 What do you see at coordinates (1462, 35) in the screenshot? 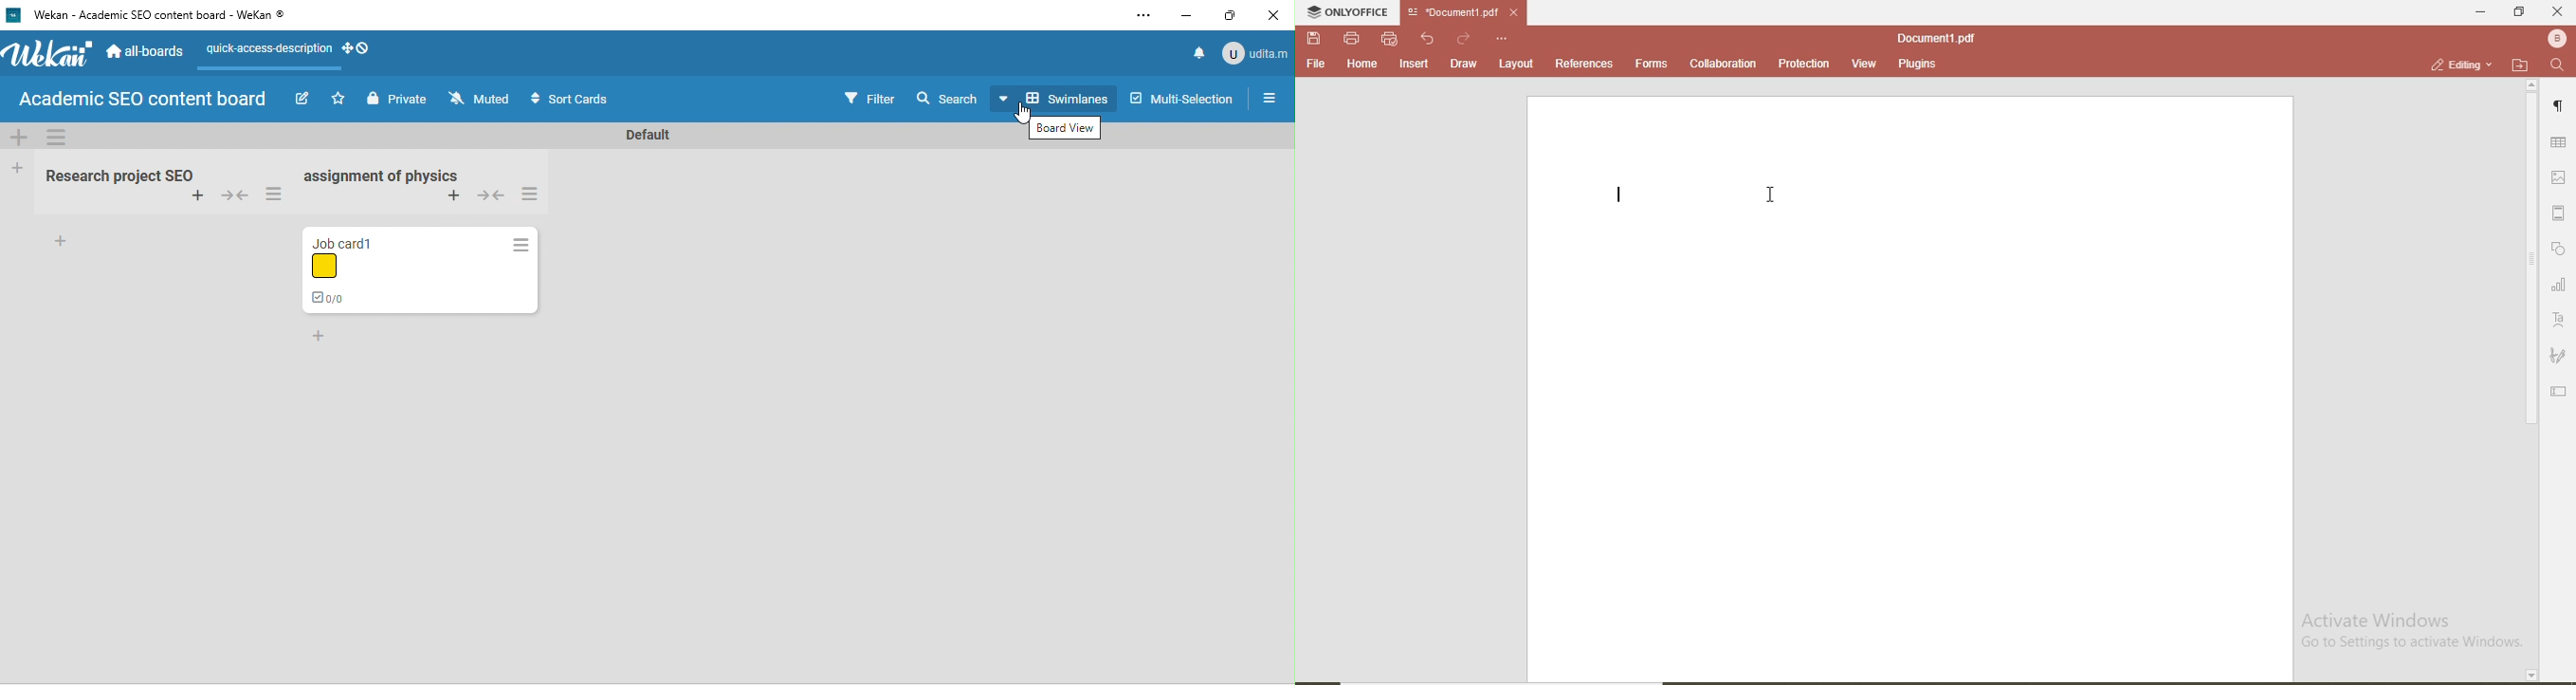
I see `redo` at bounding box center [1462, 35].